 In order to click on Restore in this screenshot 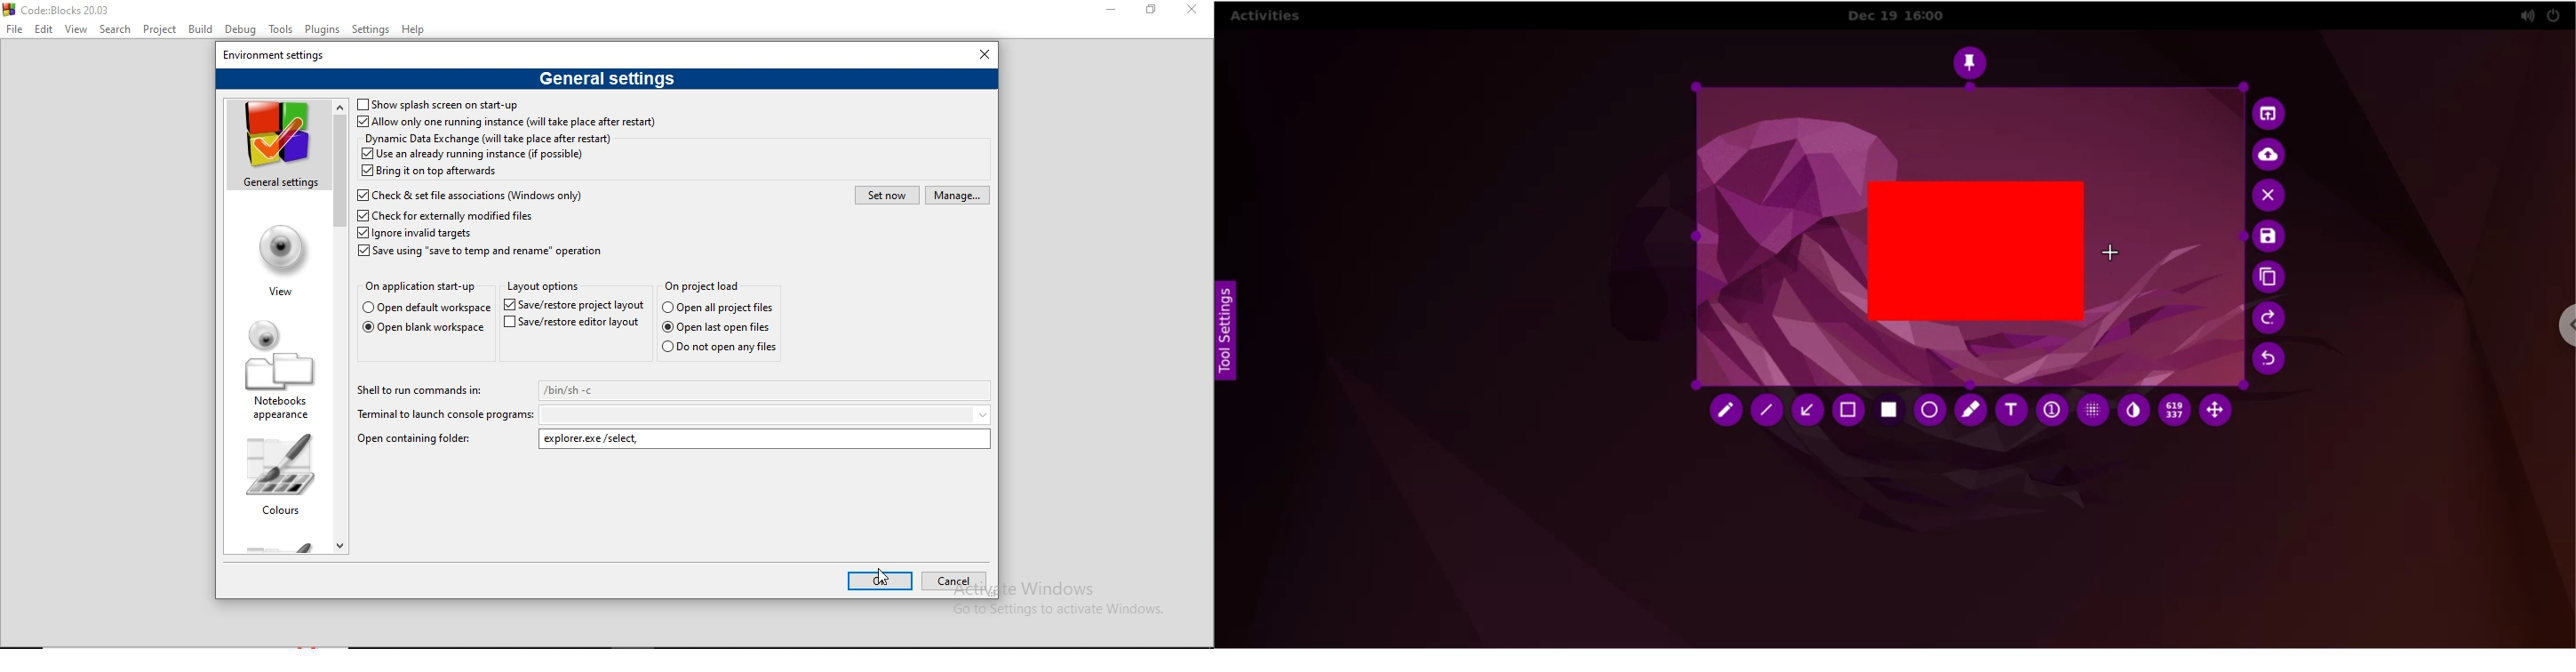, I will do `click(1149, 12)`.